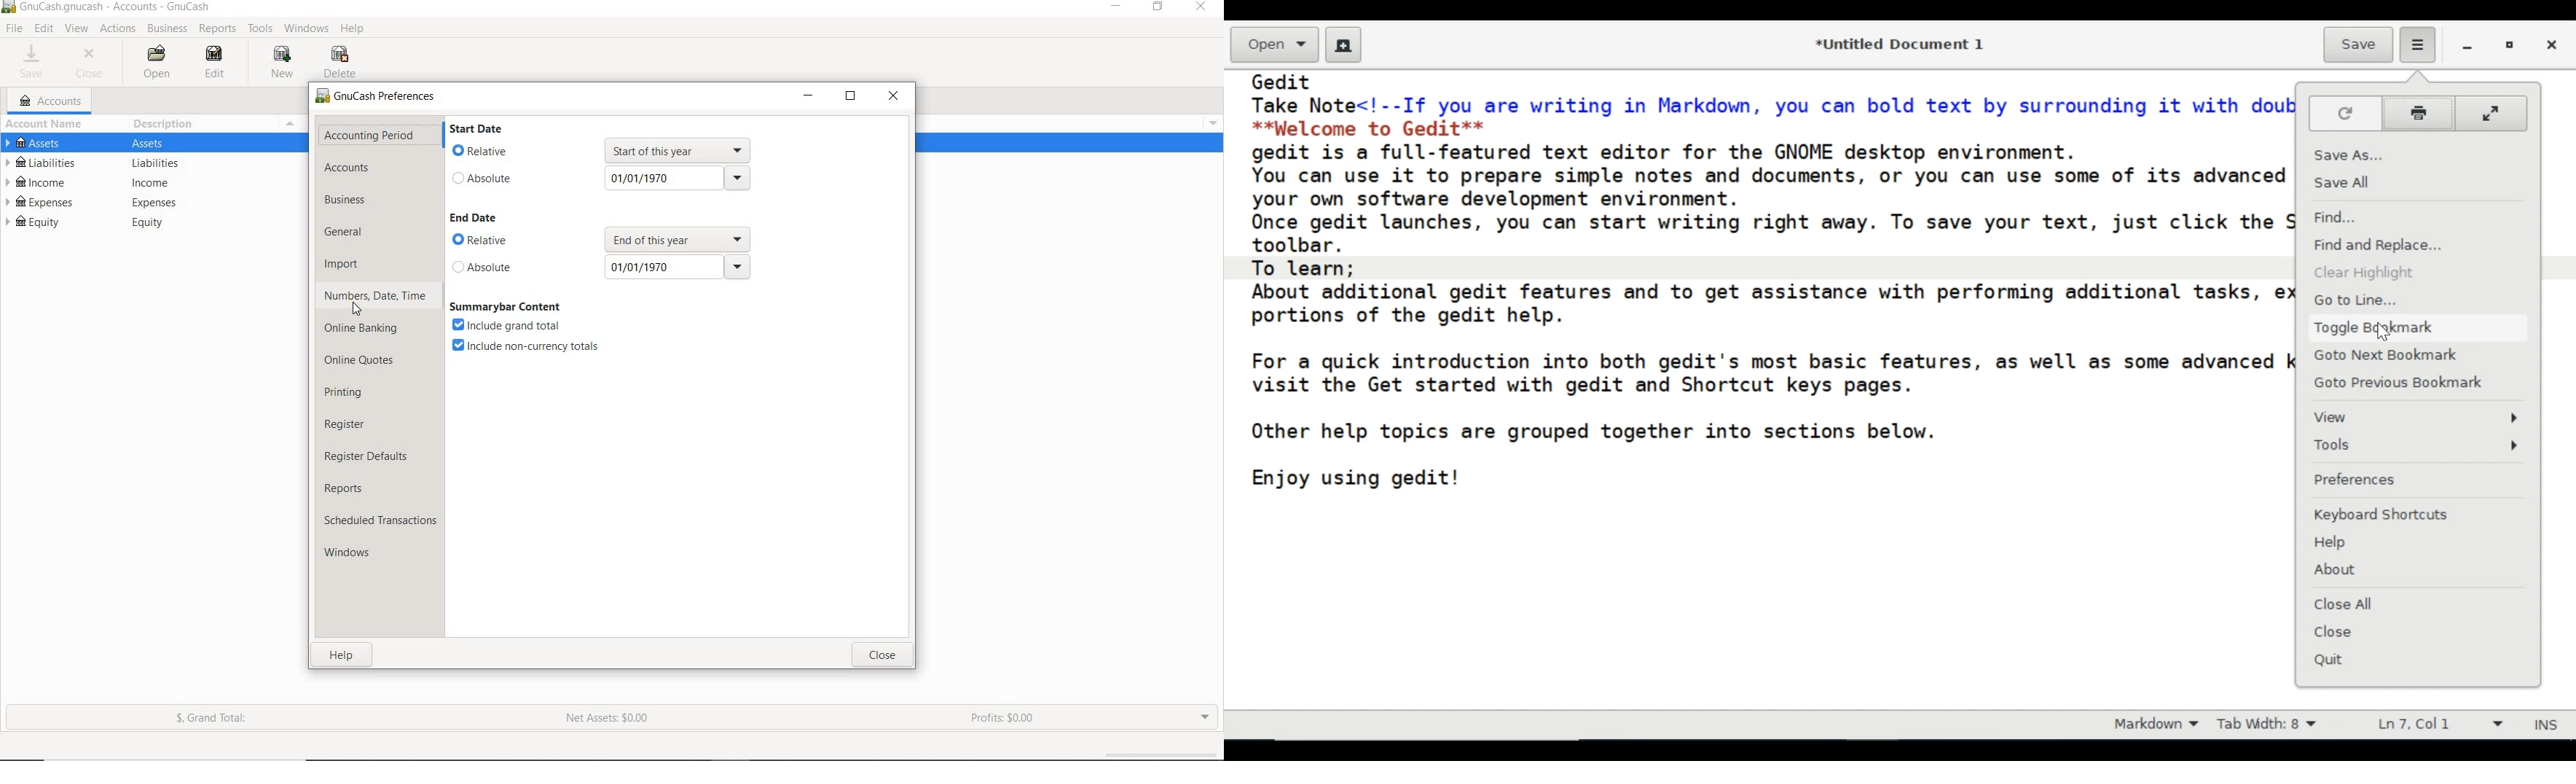 The height and width of the screenshot is (784, 2576). What do you see at coordinates (346, 425) in the screenshot?
I see `register` at bounding box center [346, 425].